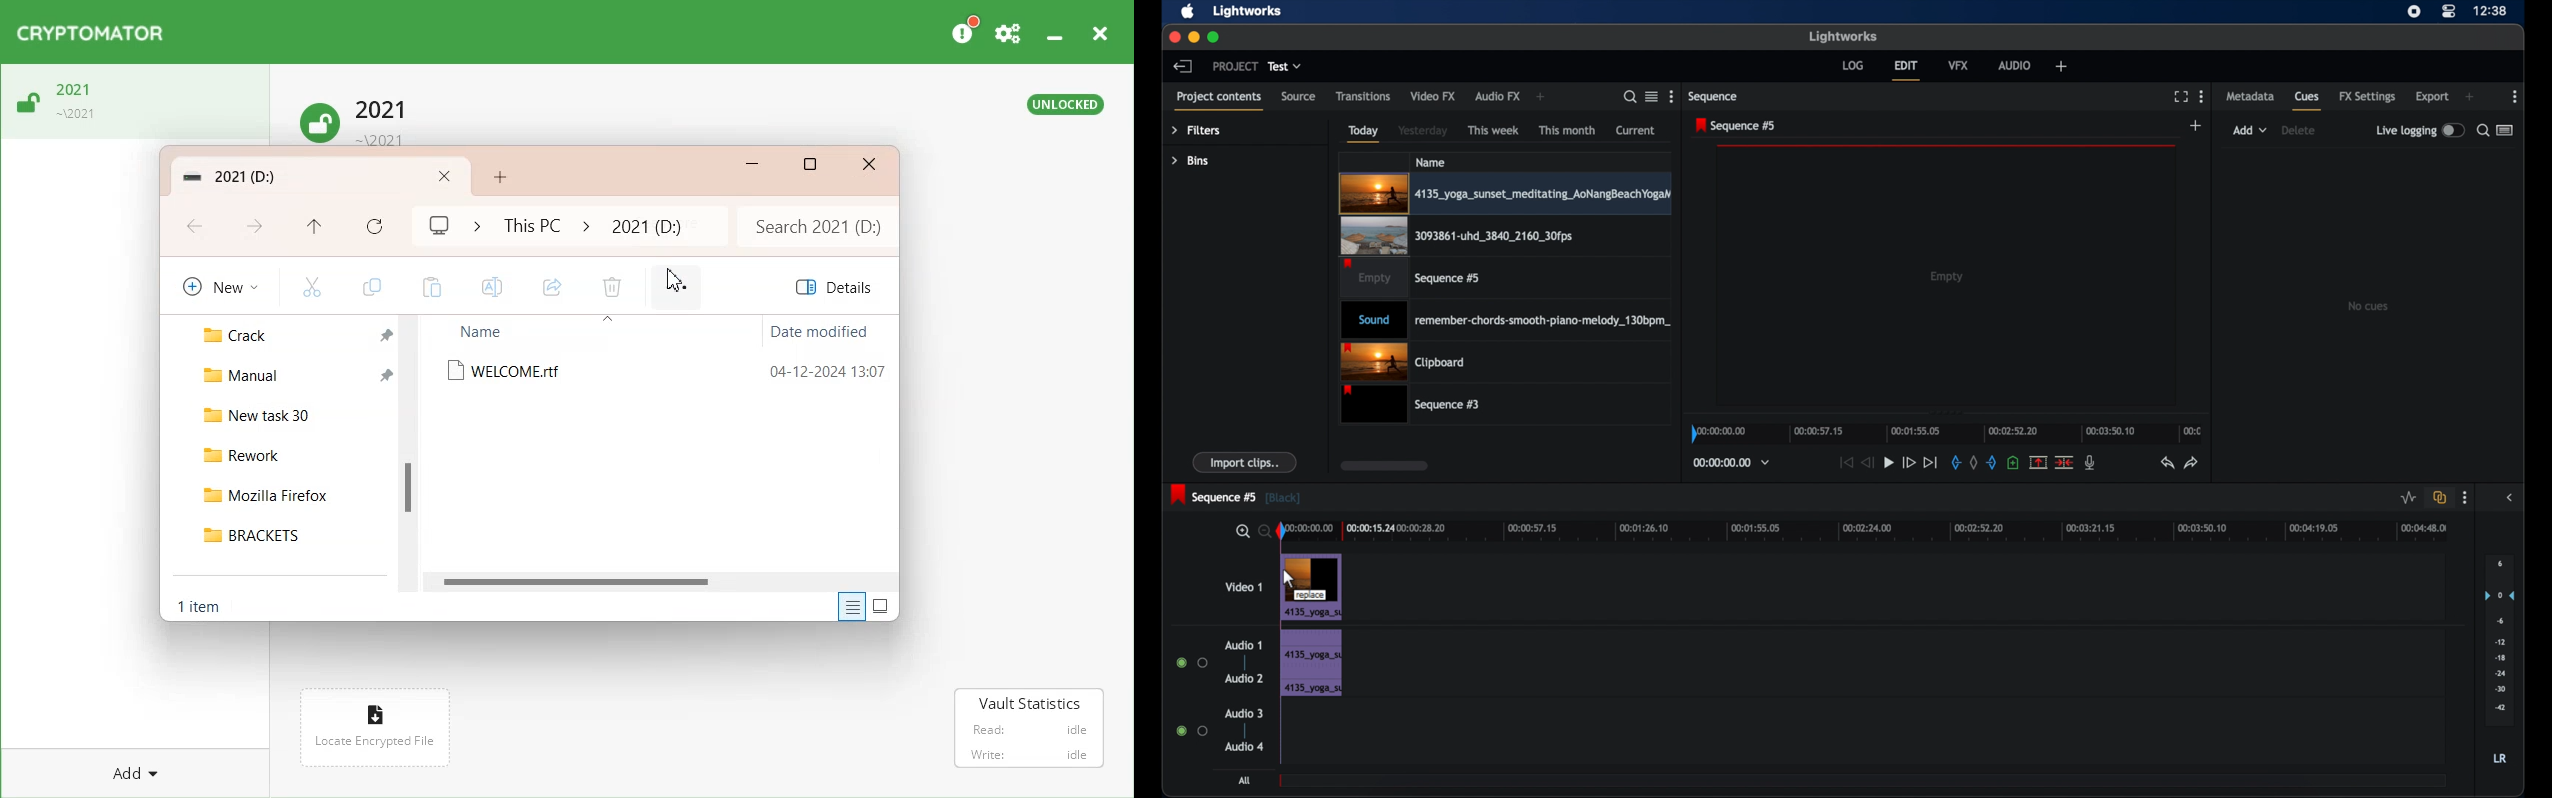 The width and height of the screenshot is (2576, 812). I want to click on My computer, so click(442, 226).